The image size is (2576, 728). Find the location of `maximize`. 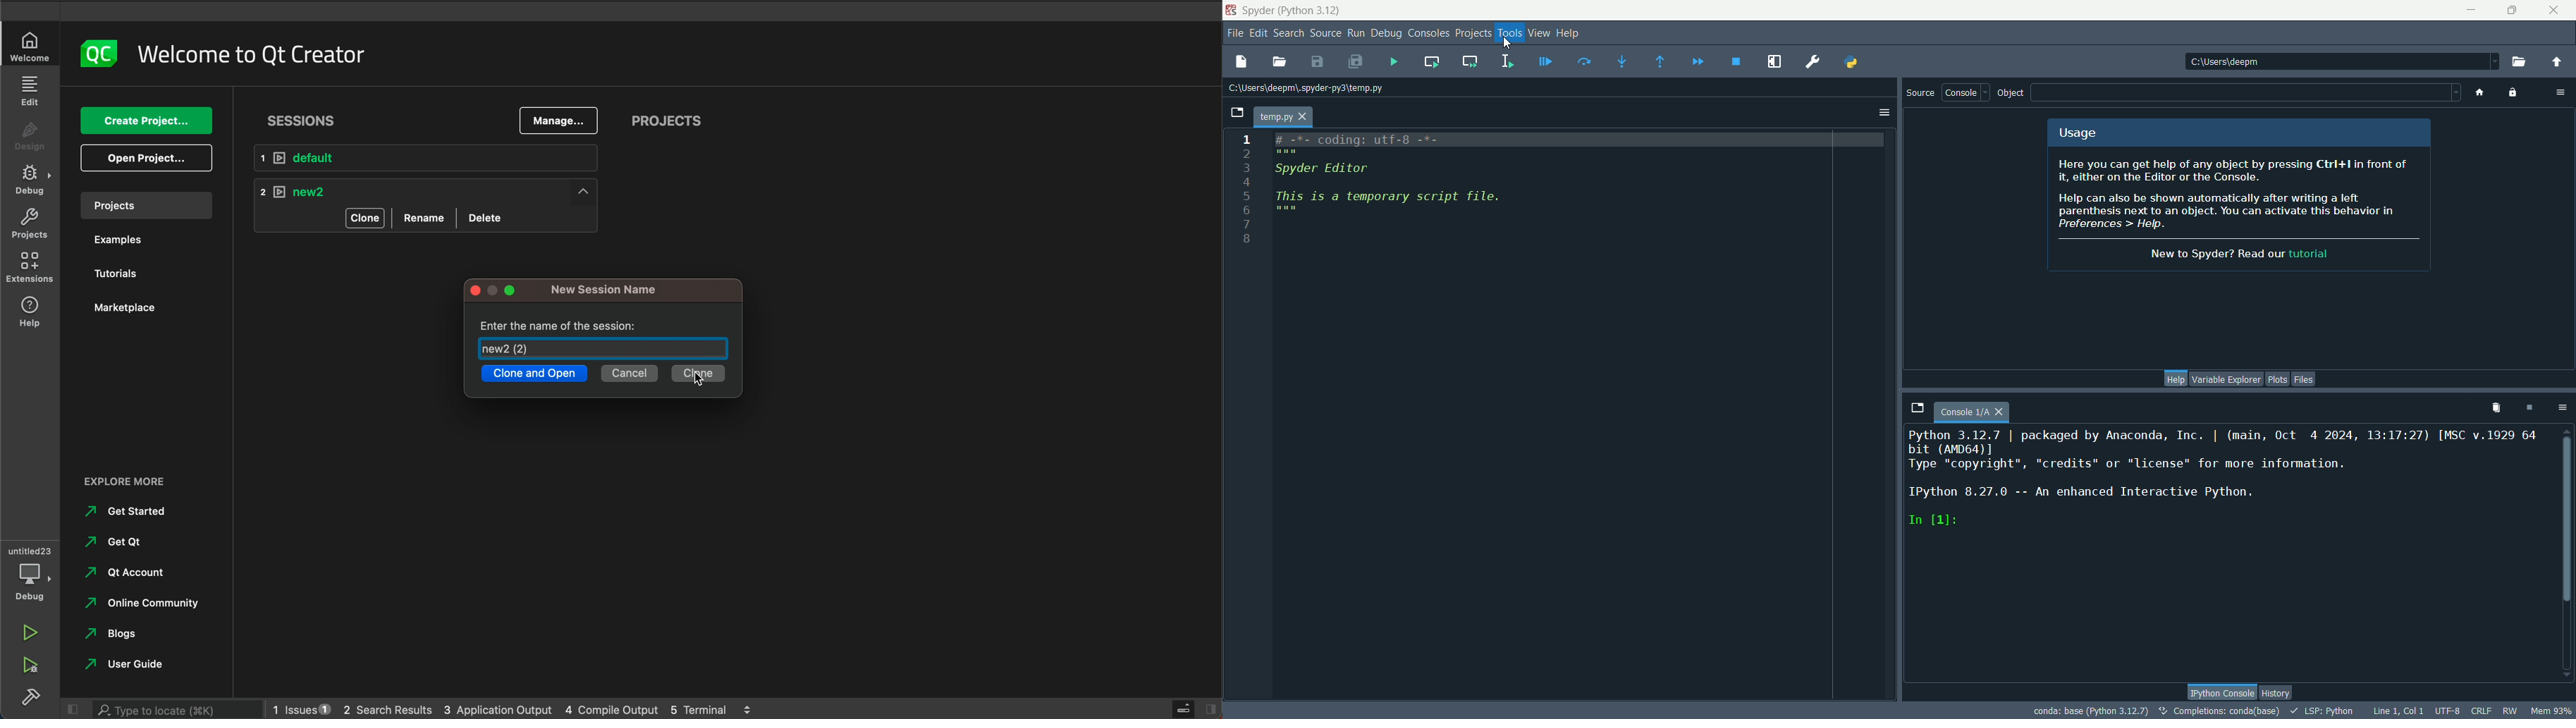

maximize is located at coordinates (2513, 8).